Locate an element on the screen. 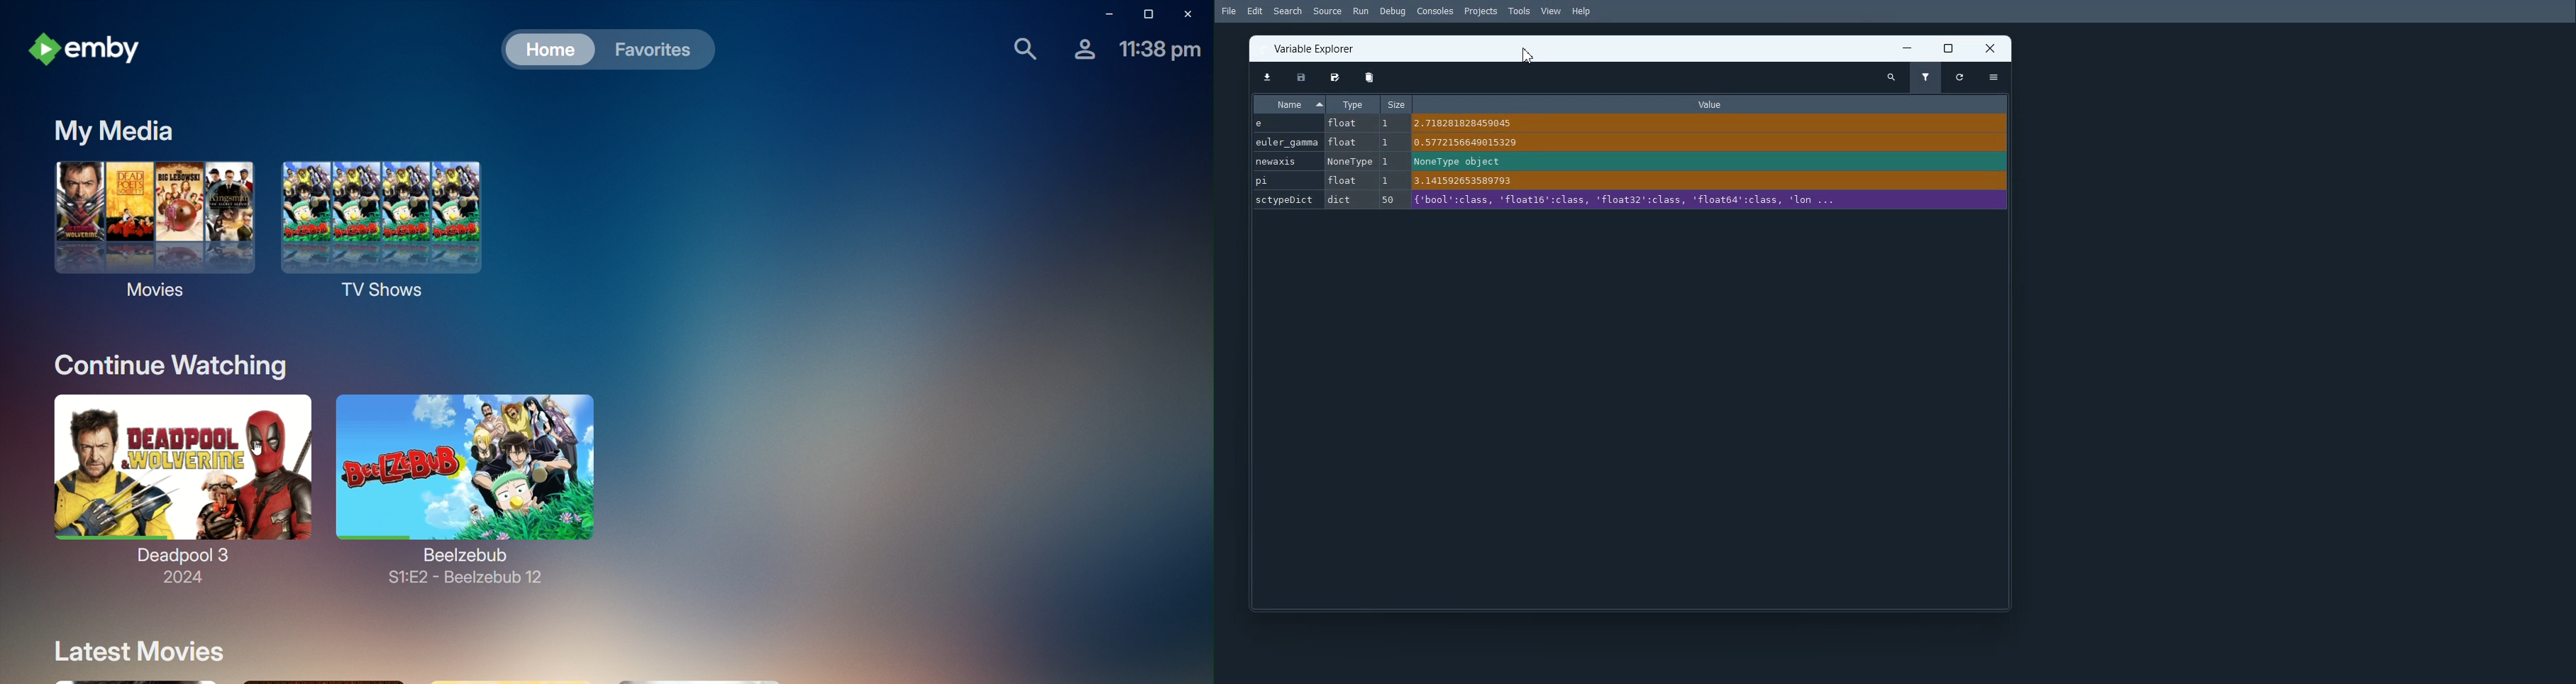  Run is located at coordinates (1361, 11).